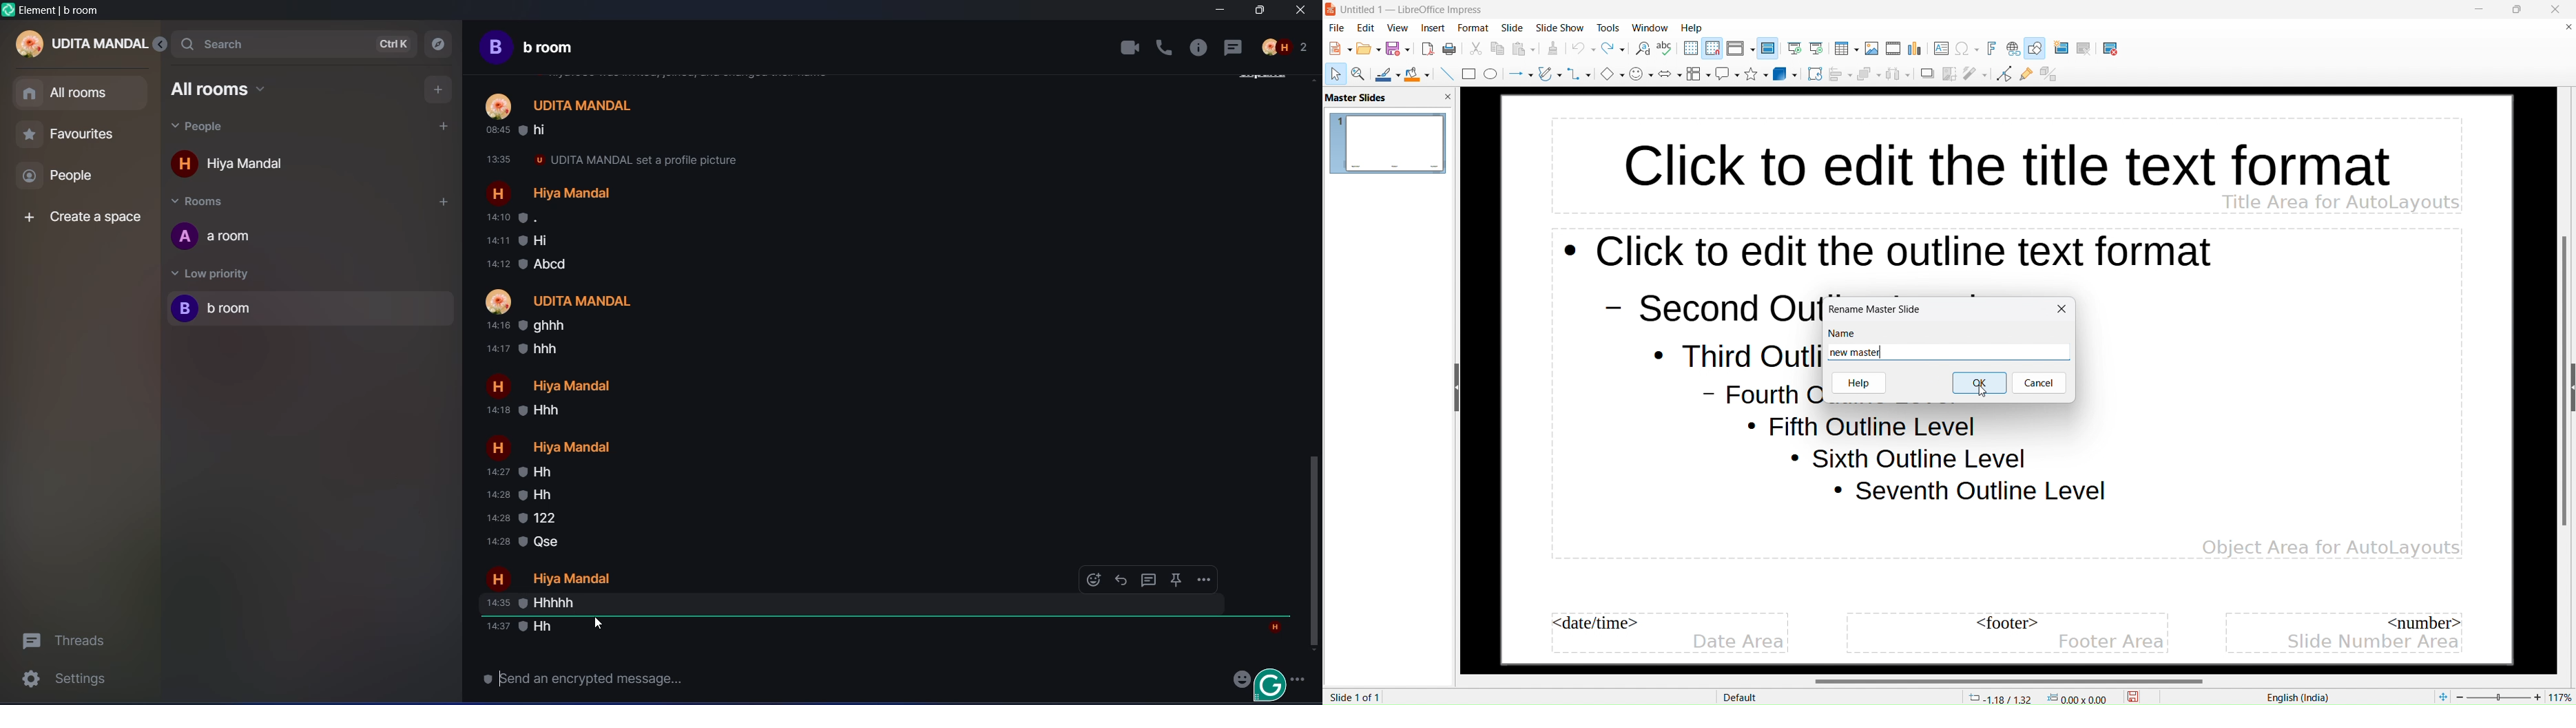 The image size is (2576, 728). What do you see at coordinates (1218, 12) in the screenshot?
I see `Minimize ` at bounding box center [1218, 12].